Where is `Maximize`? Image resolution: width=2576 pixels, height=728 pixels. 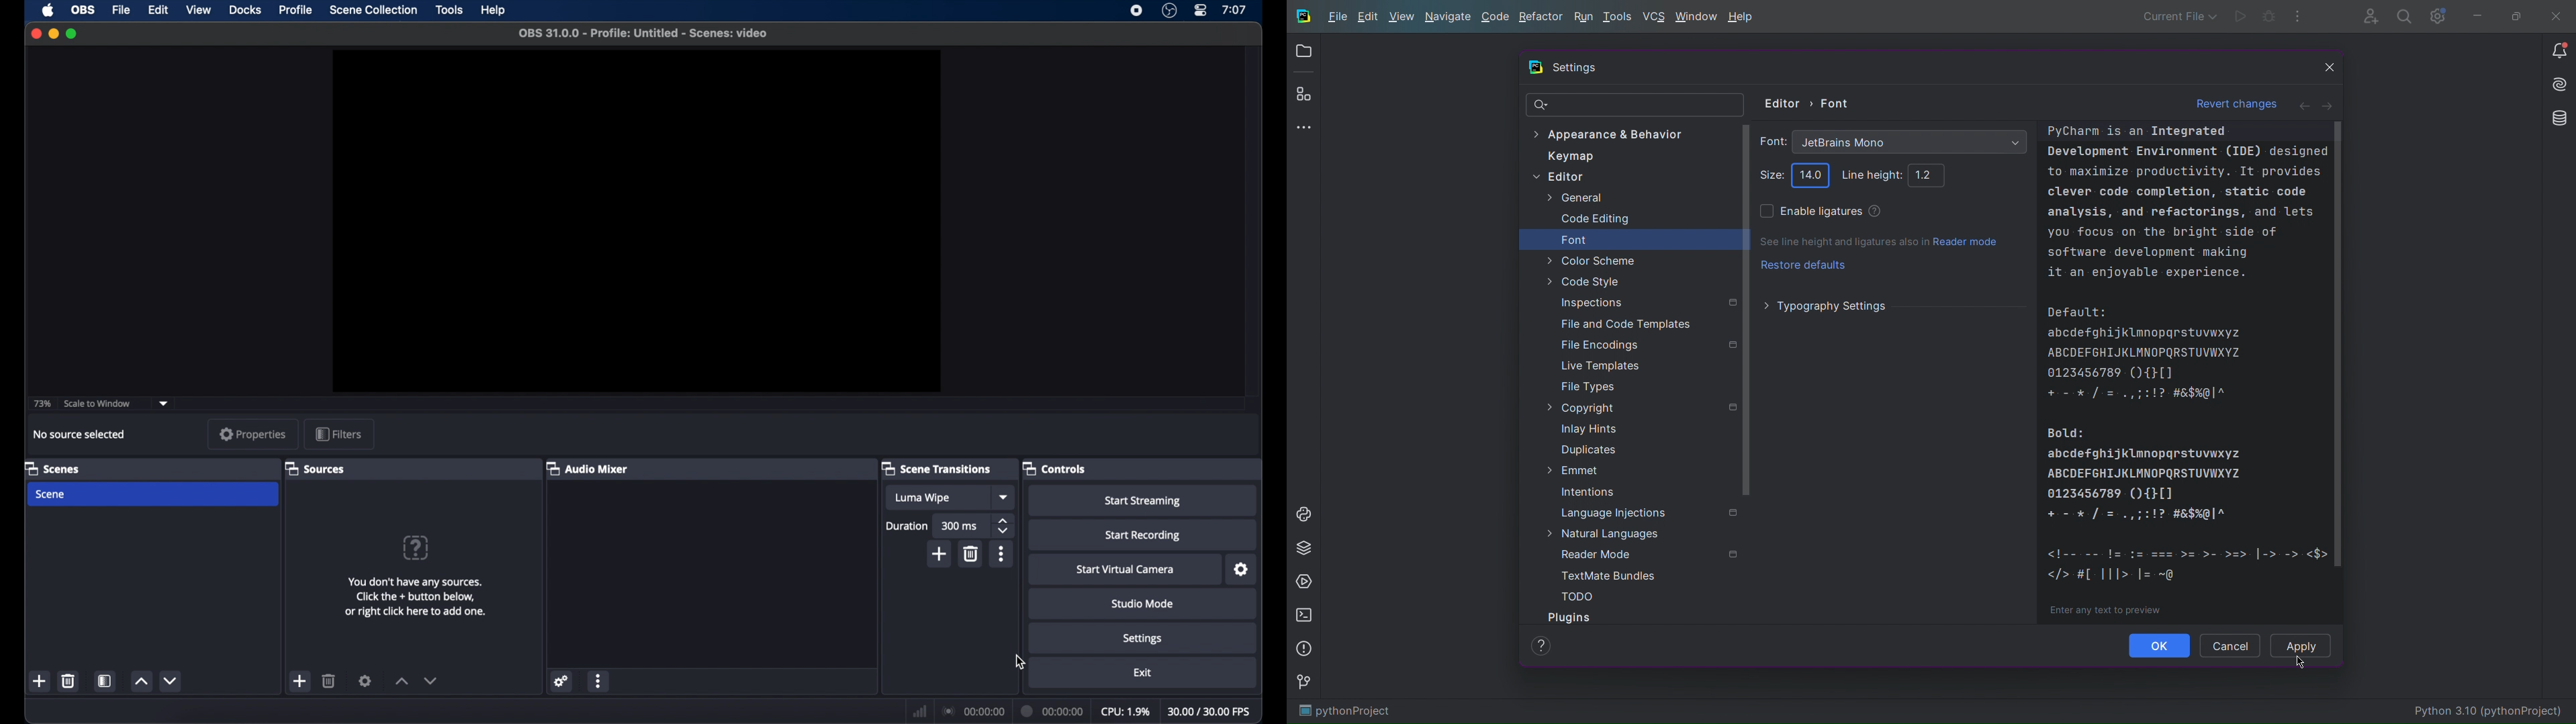 Maximize is located at coordinates (2513, 16).